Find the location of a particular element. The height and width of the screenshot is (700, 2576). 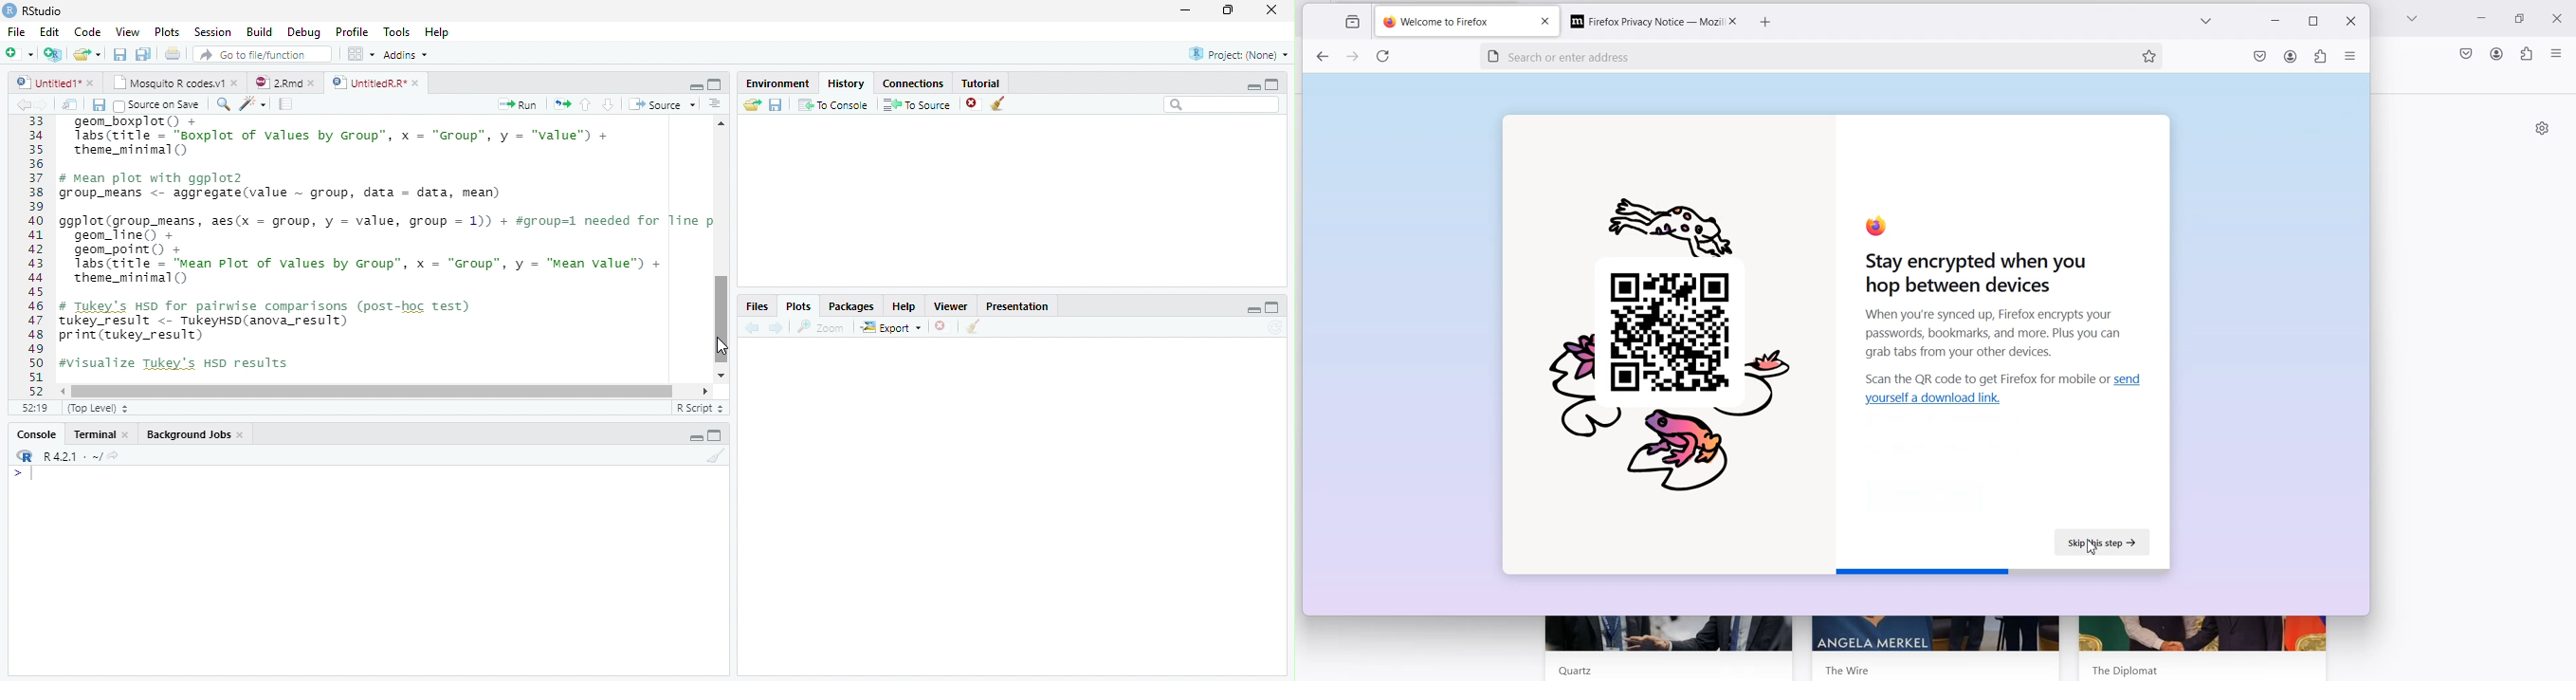

refresh page is located at coordinates (1386, 58).